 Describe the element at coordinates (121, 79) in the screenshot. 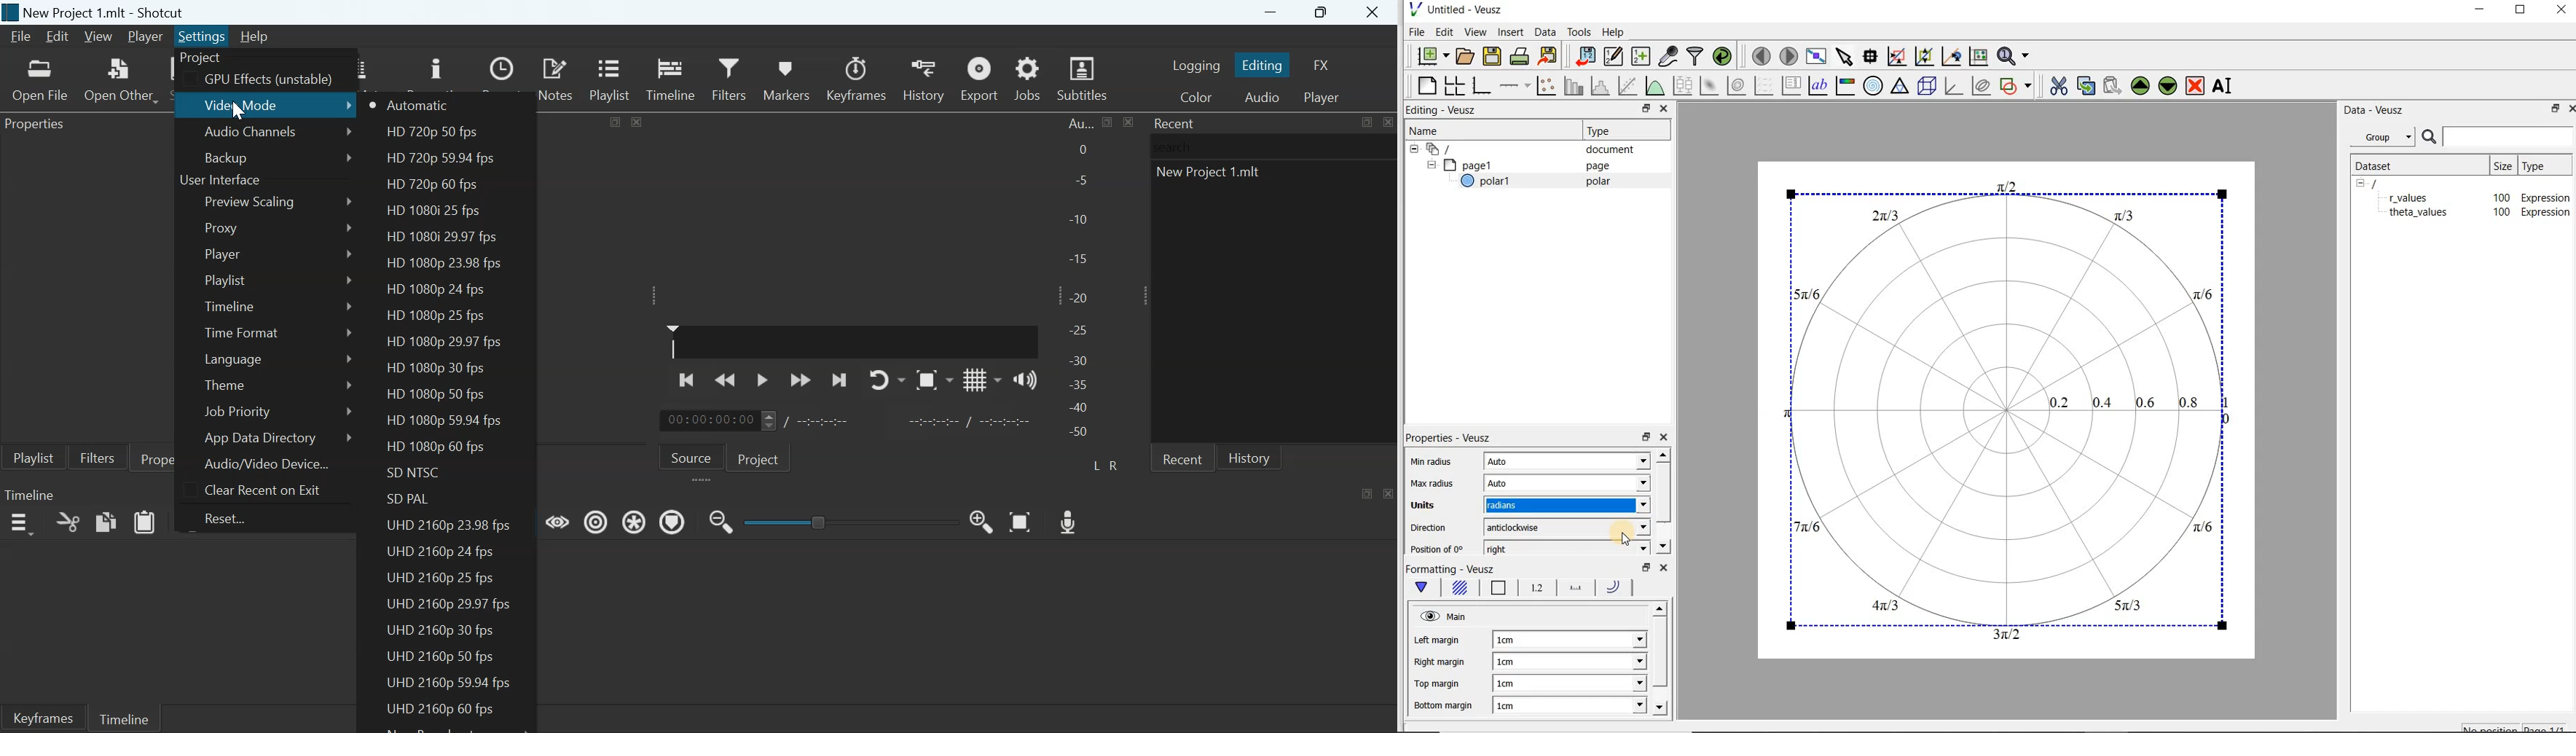

I see `Open a device, stream or generator` at that location.